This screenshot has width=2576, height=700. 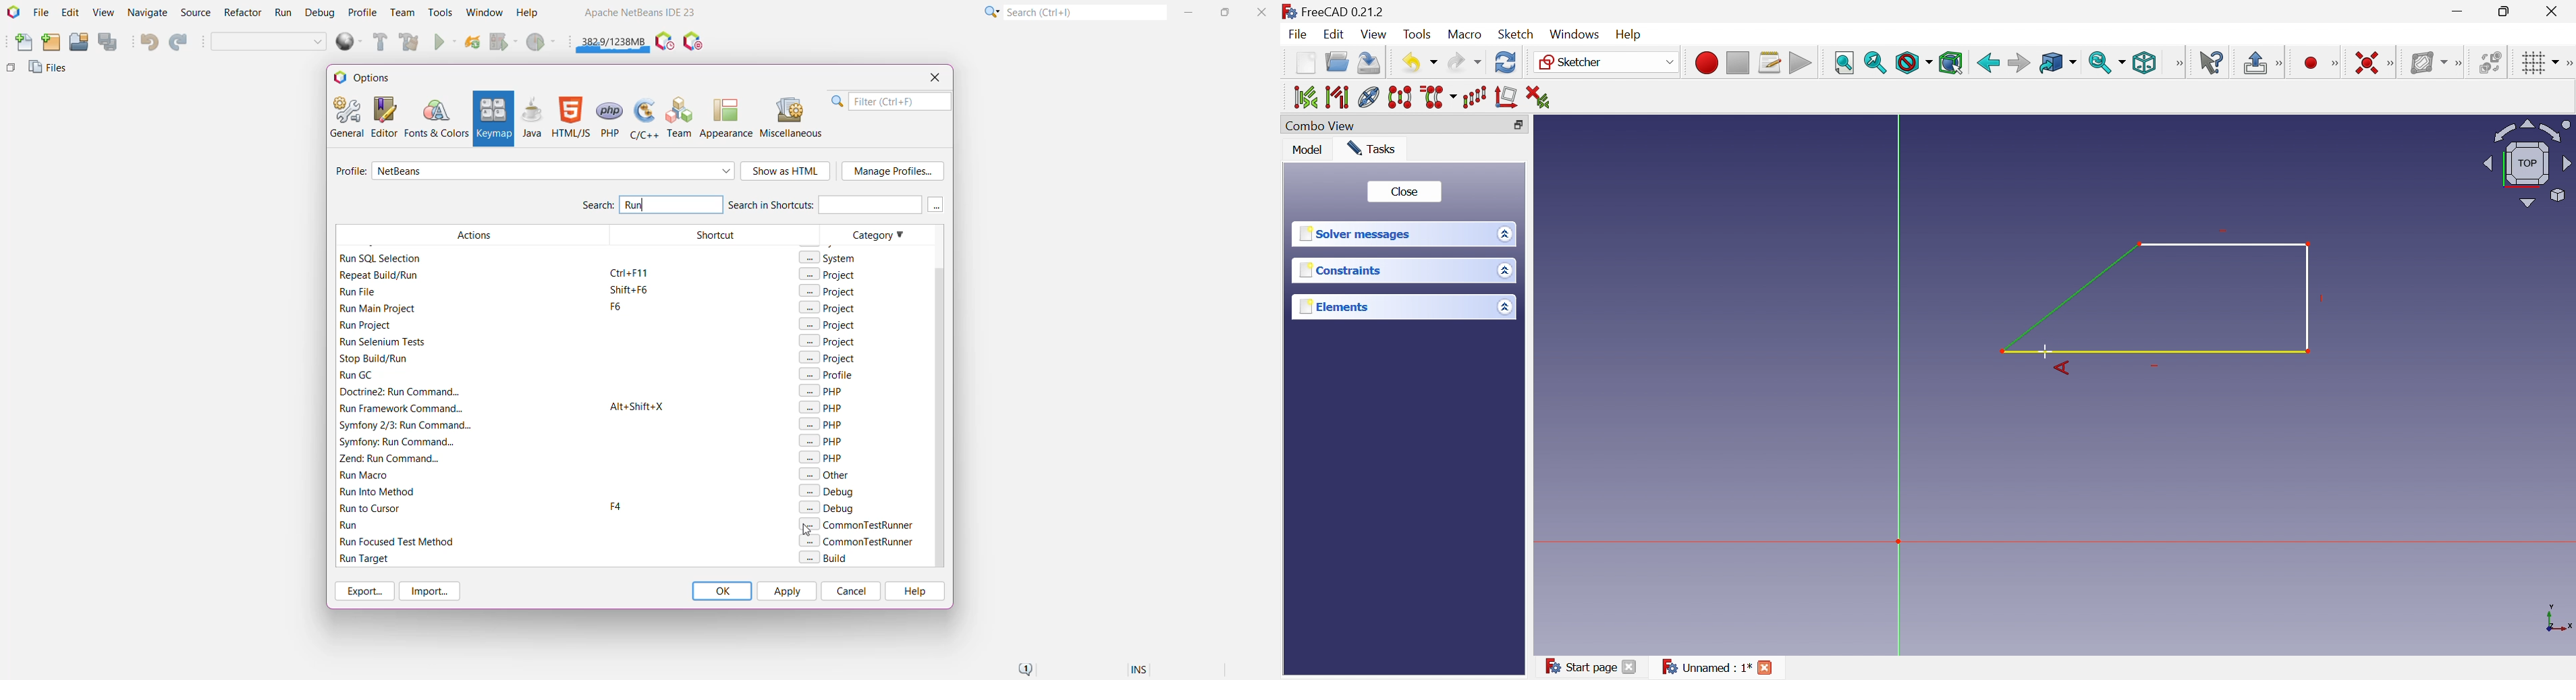 I want to click on Undo, so click(x=1408, y=61).